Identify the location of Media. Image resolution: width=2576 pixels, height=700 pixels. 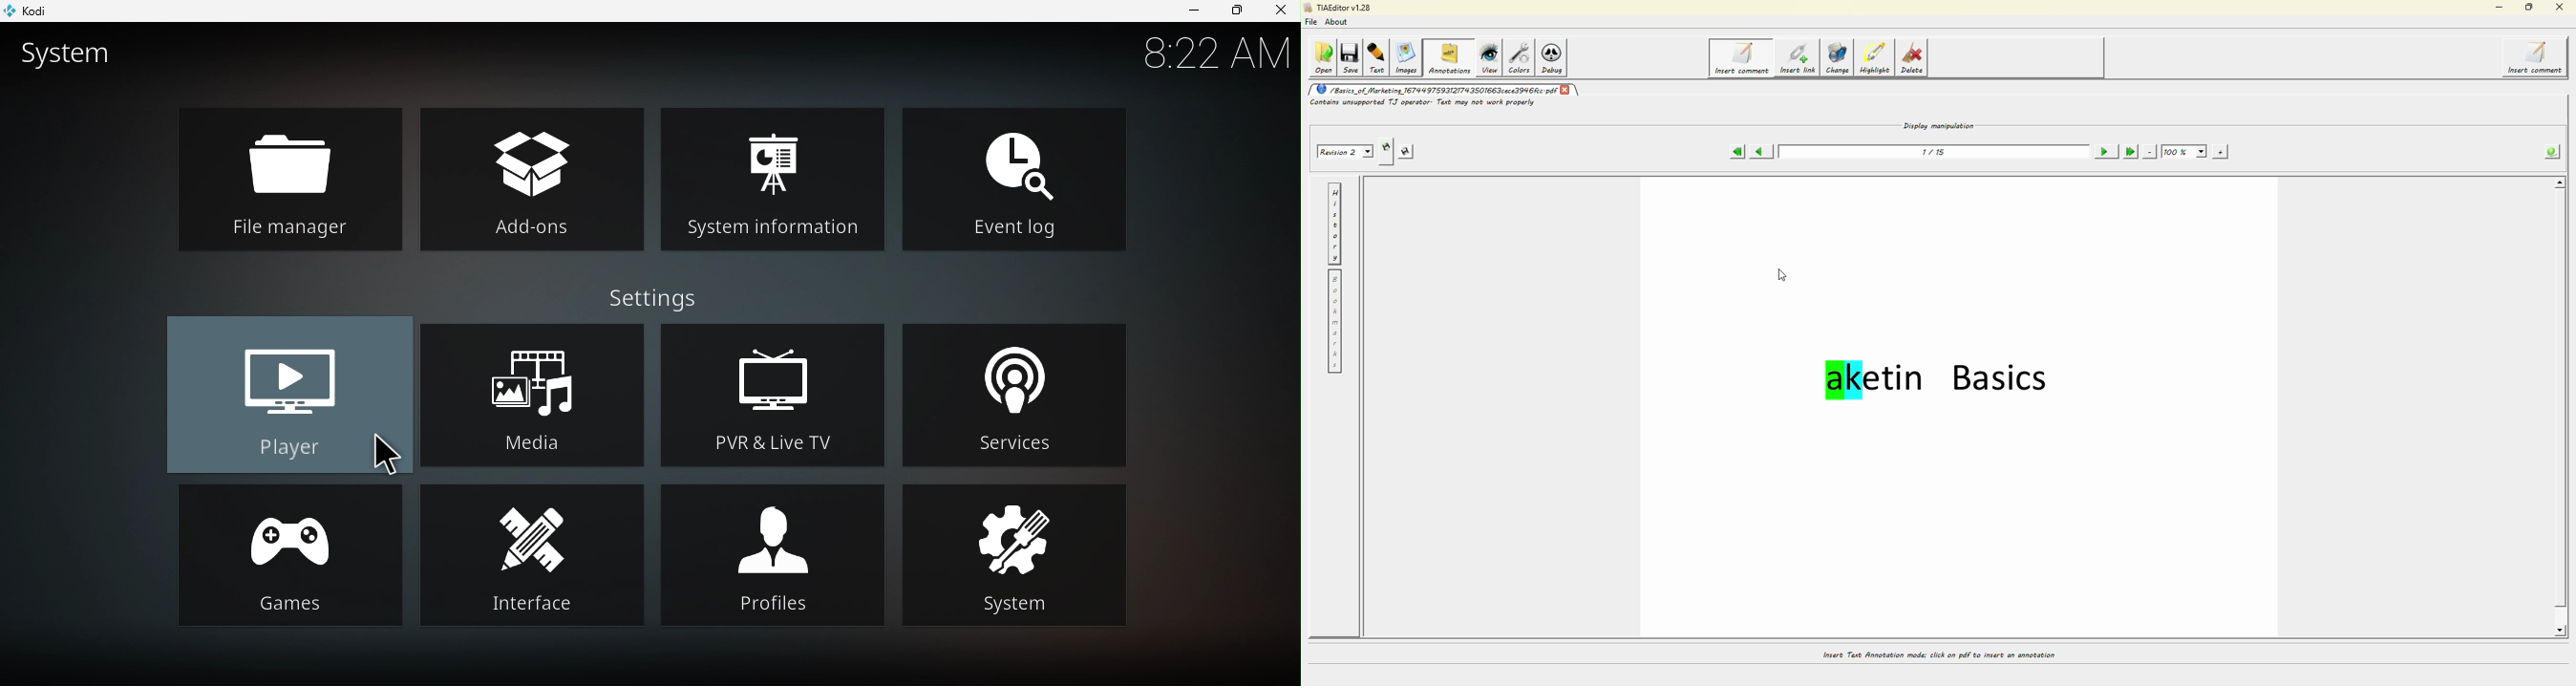
(536, 391).